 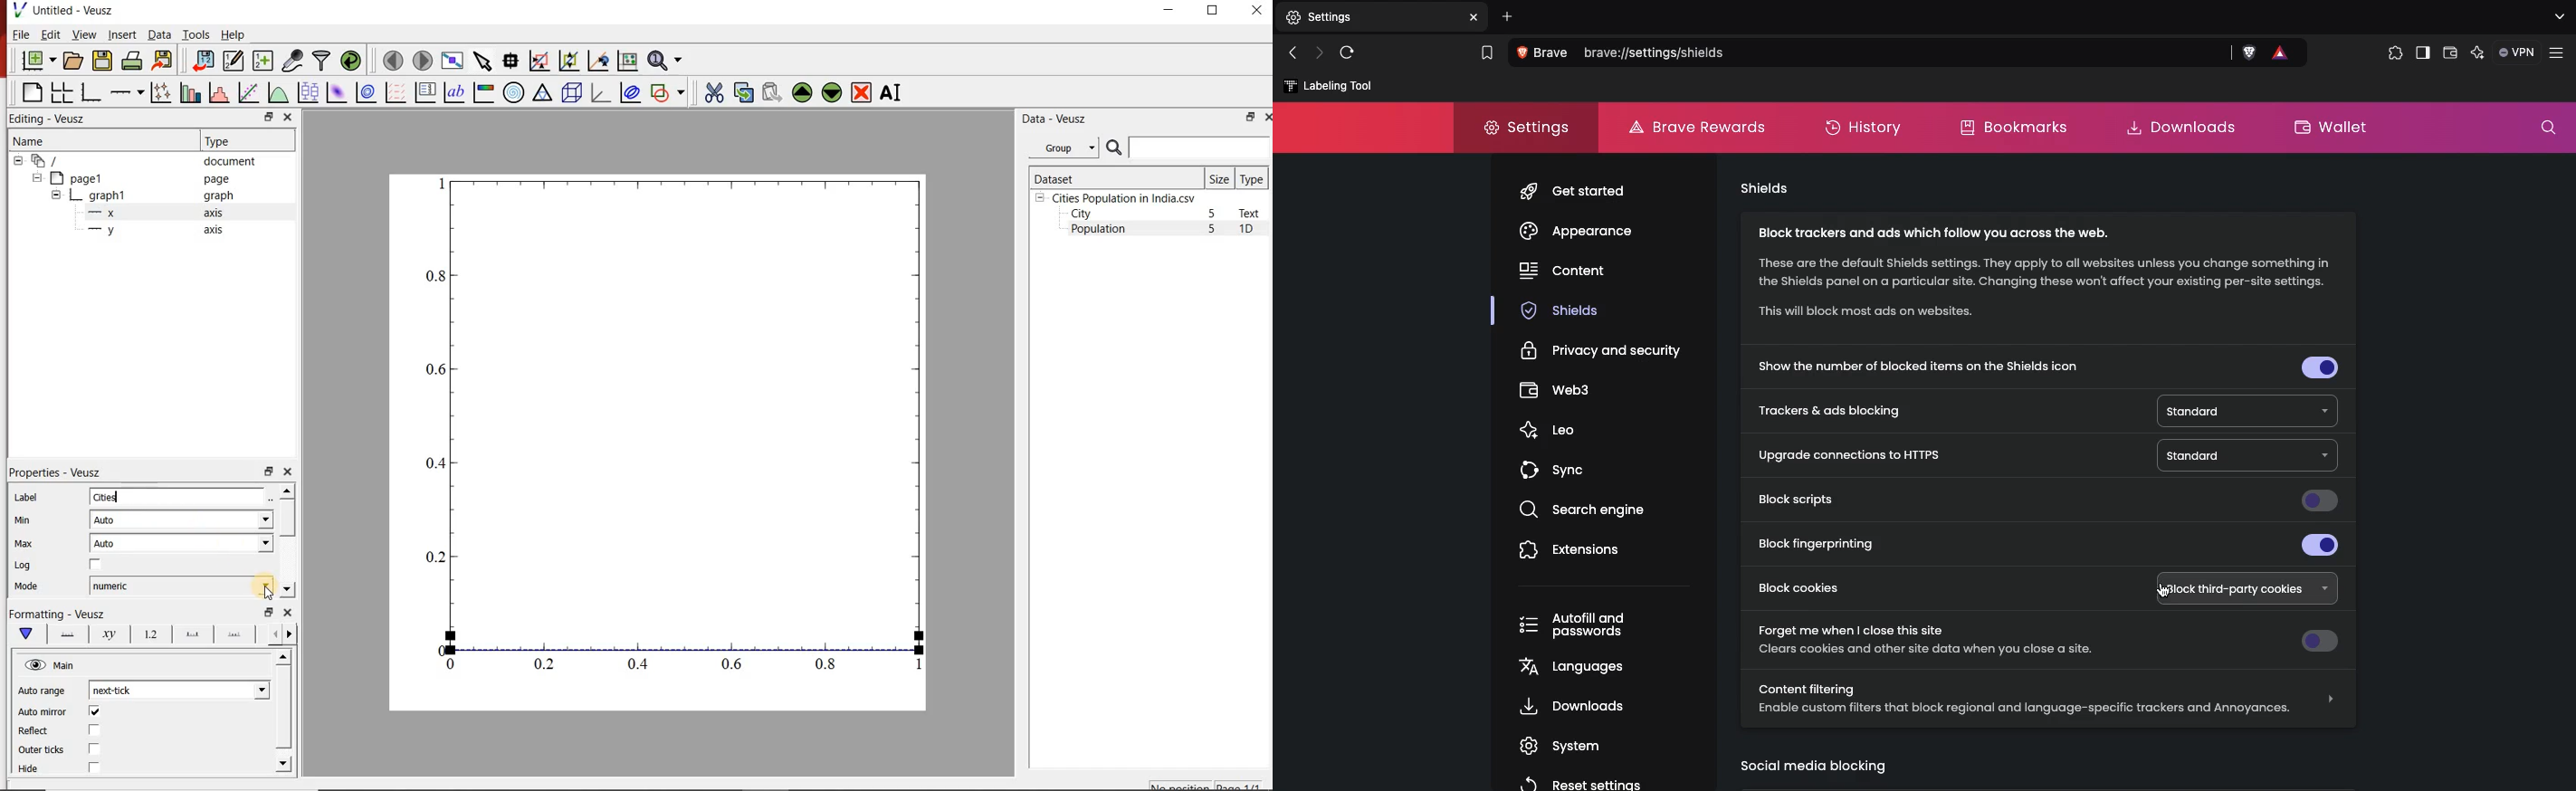 I want to click on Insert, so click(x=121, y=36).